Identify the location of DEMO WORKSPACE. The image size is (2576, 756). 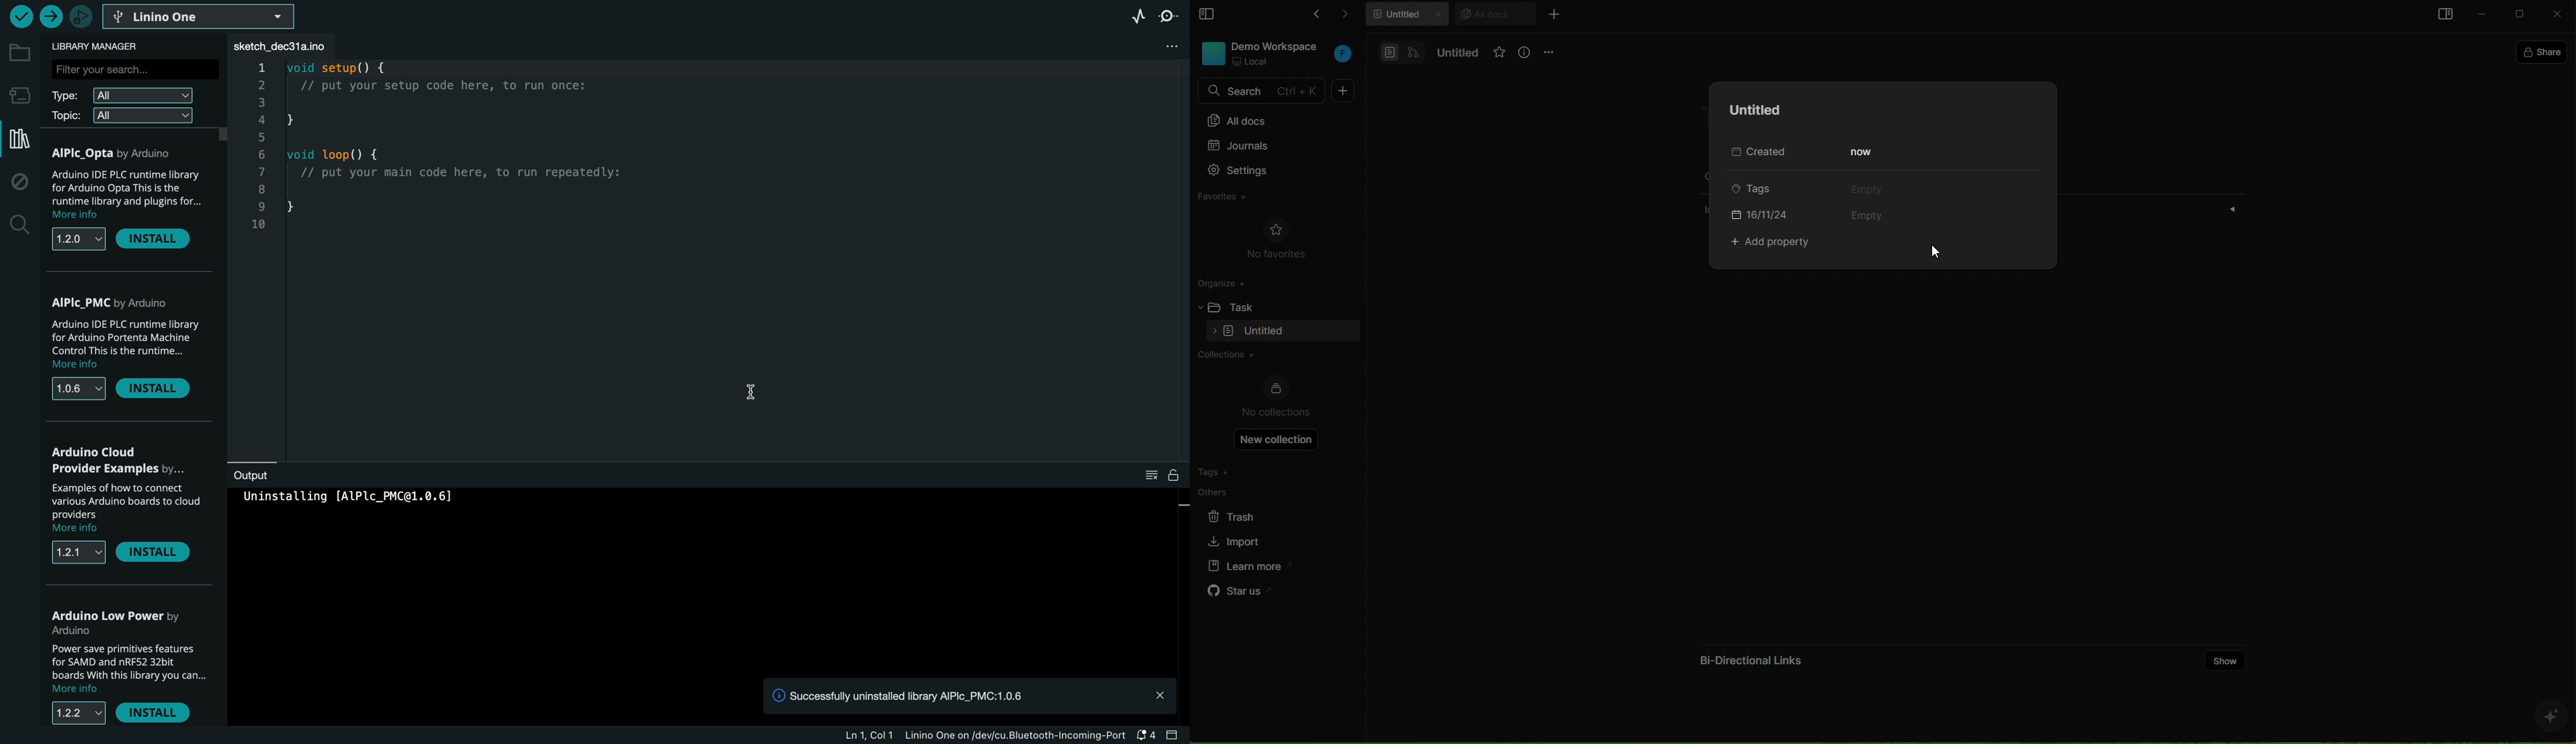
(1279, 46).